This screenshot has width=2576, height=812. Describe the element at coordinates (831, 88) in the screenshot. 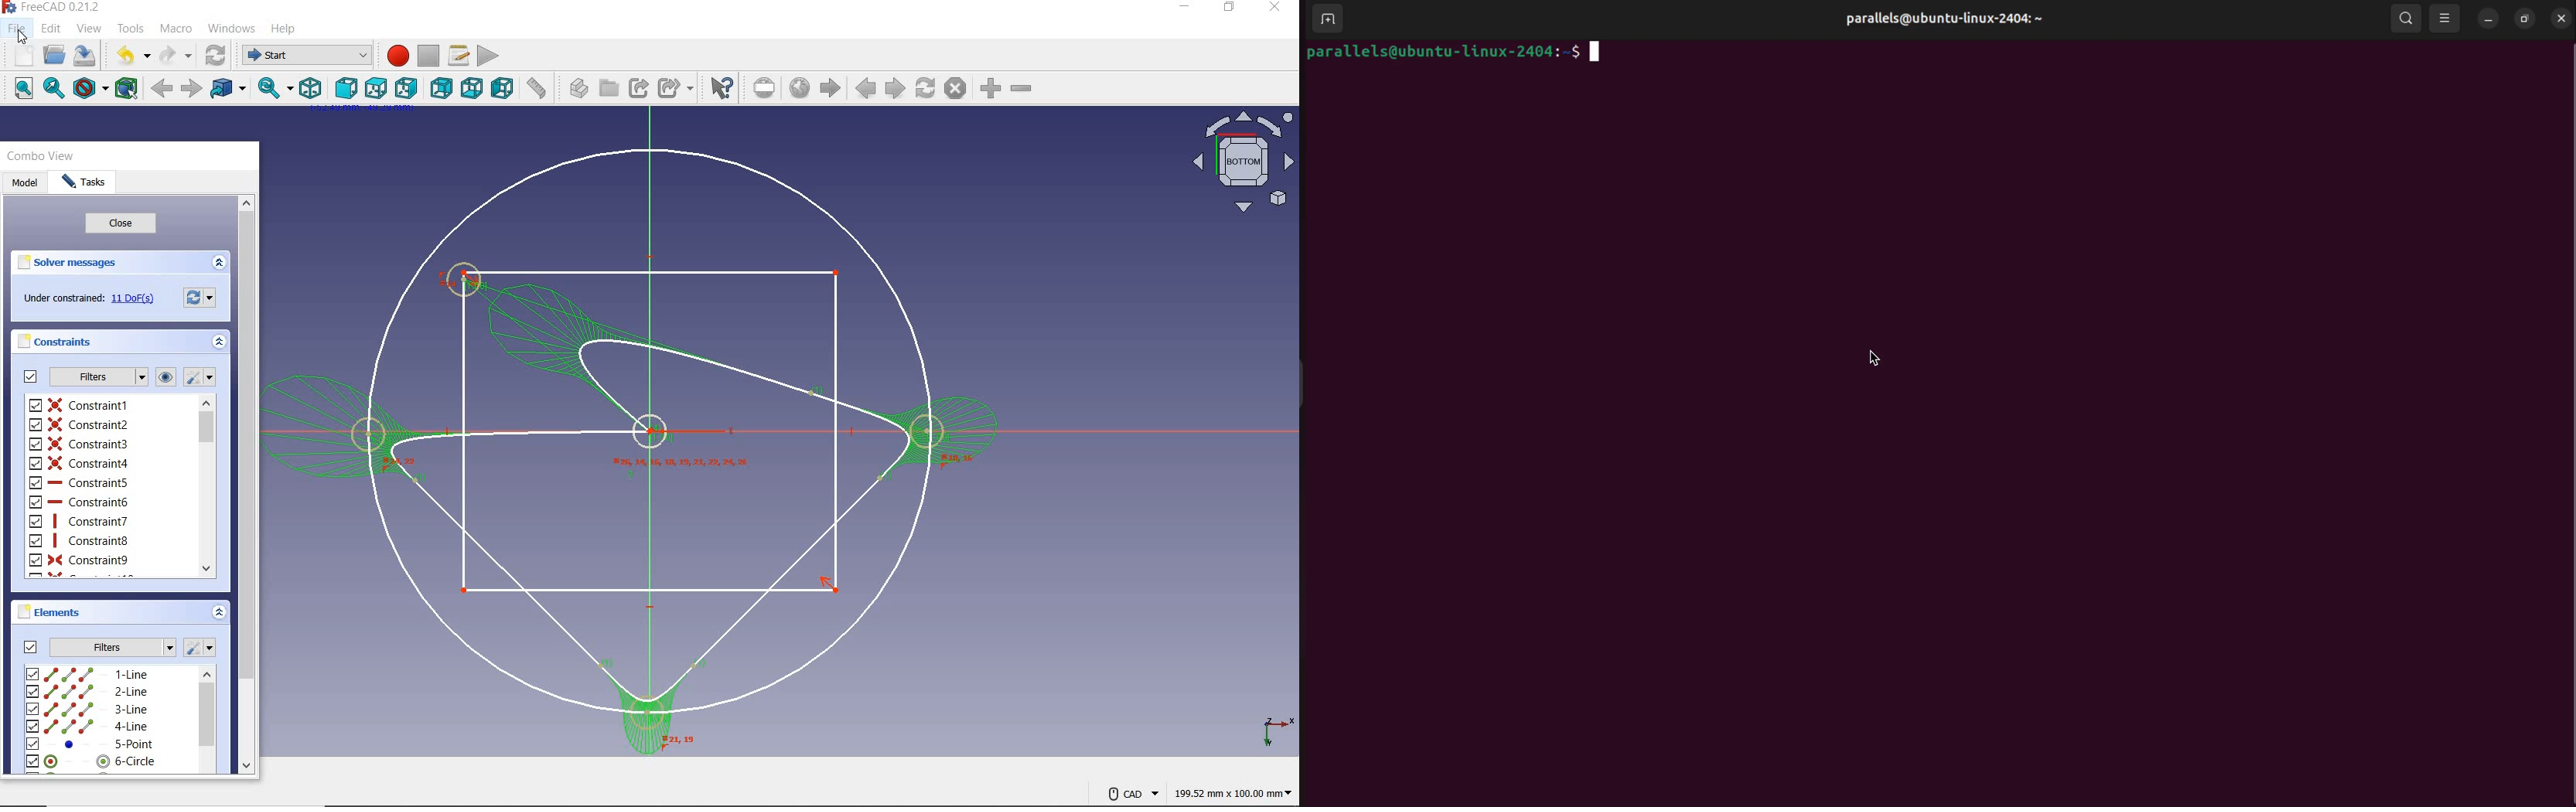

I see `start page` at that location.